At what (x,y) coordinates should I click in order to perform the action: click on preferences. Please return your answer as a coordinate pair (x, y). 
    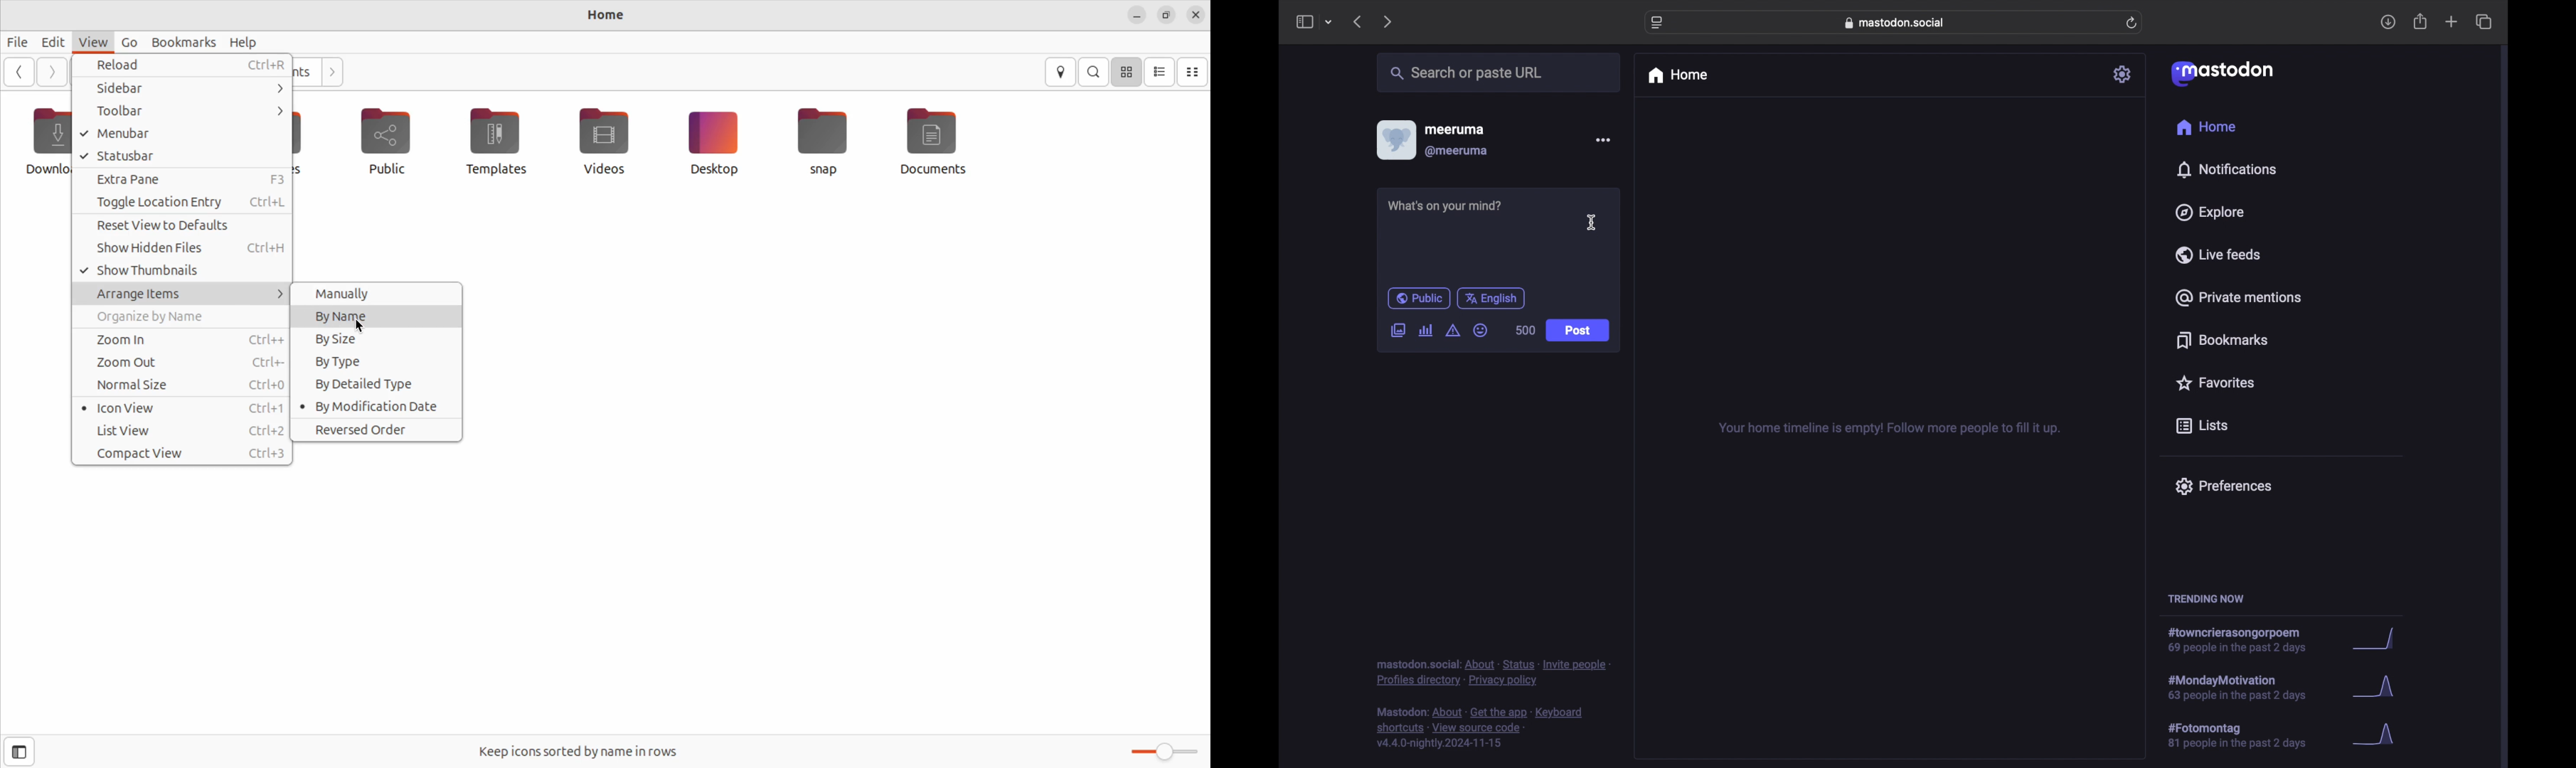
    Looking at the image, I should click on (2223, 485).